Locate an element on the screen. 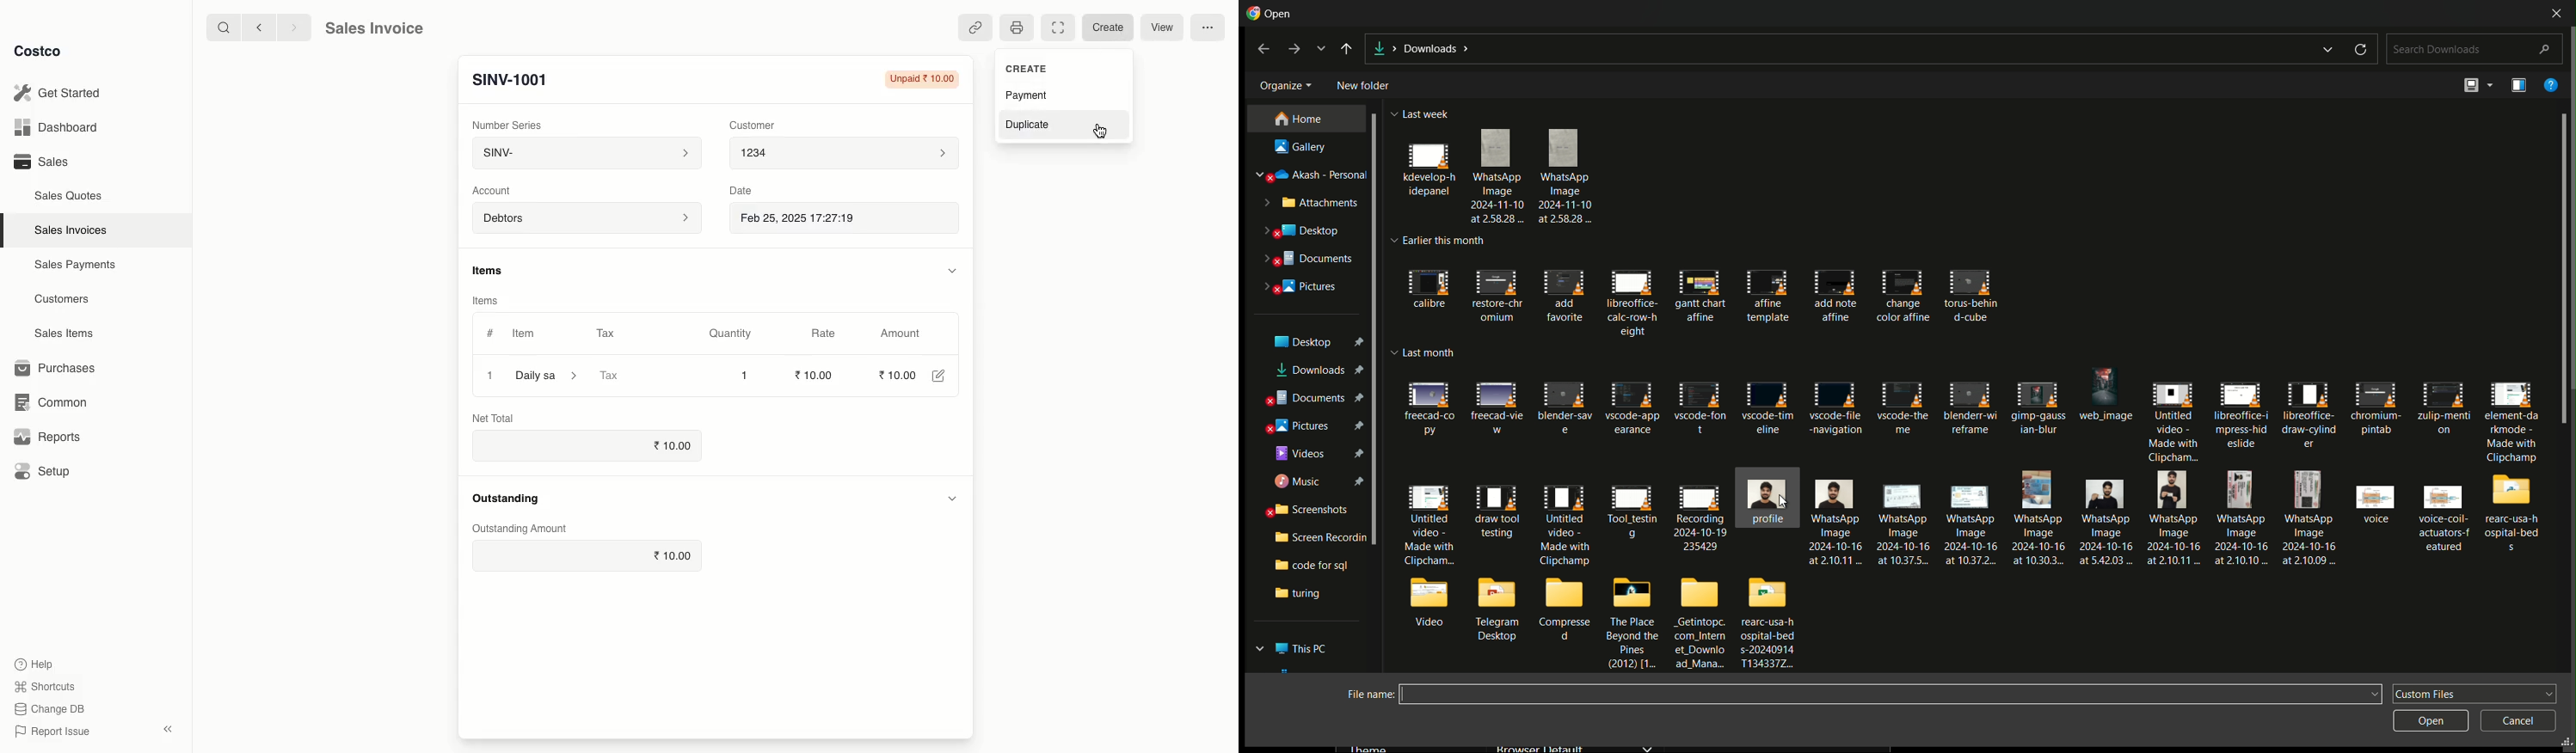 This screenshot has width=2576, height=756. files is located at coordinates (1499, 176).